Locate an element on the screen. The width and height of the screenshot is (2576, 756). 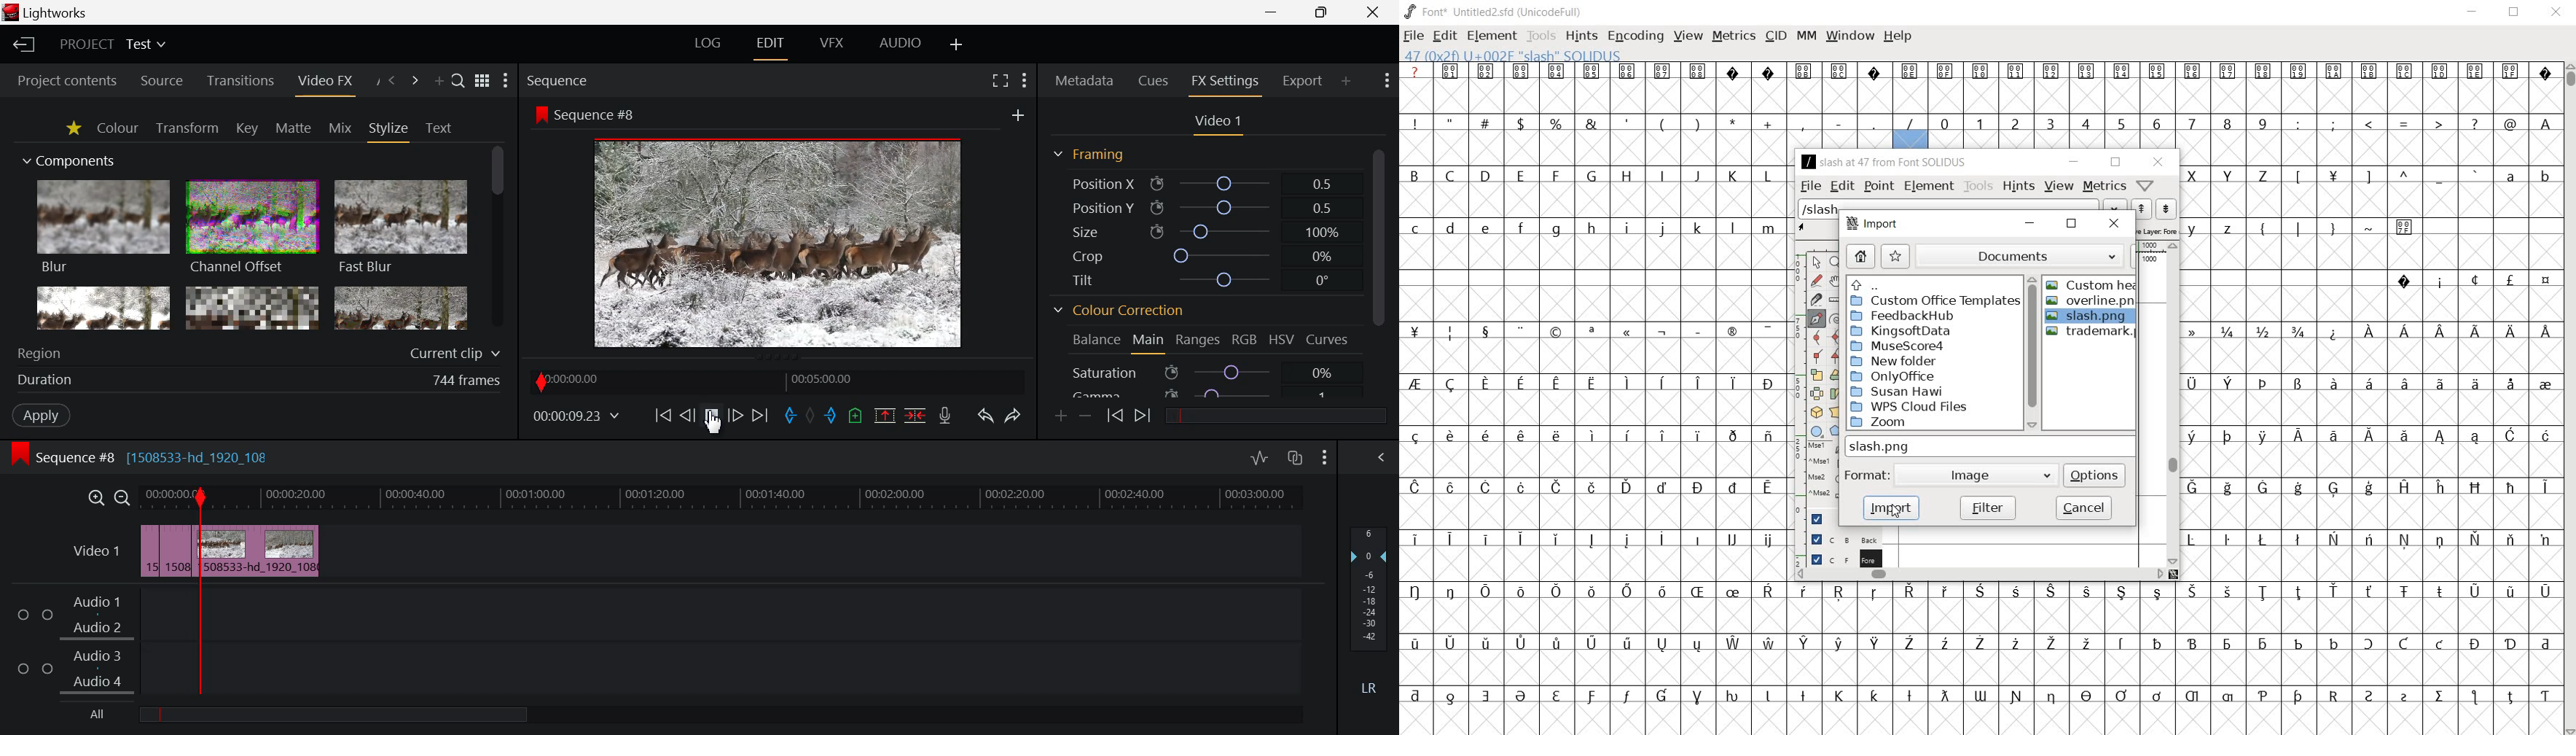
EDIT is located at coordinates (1445, 36).